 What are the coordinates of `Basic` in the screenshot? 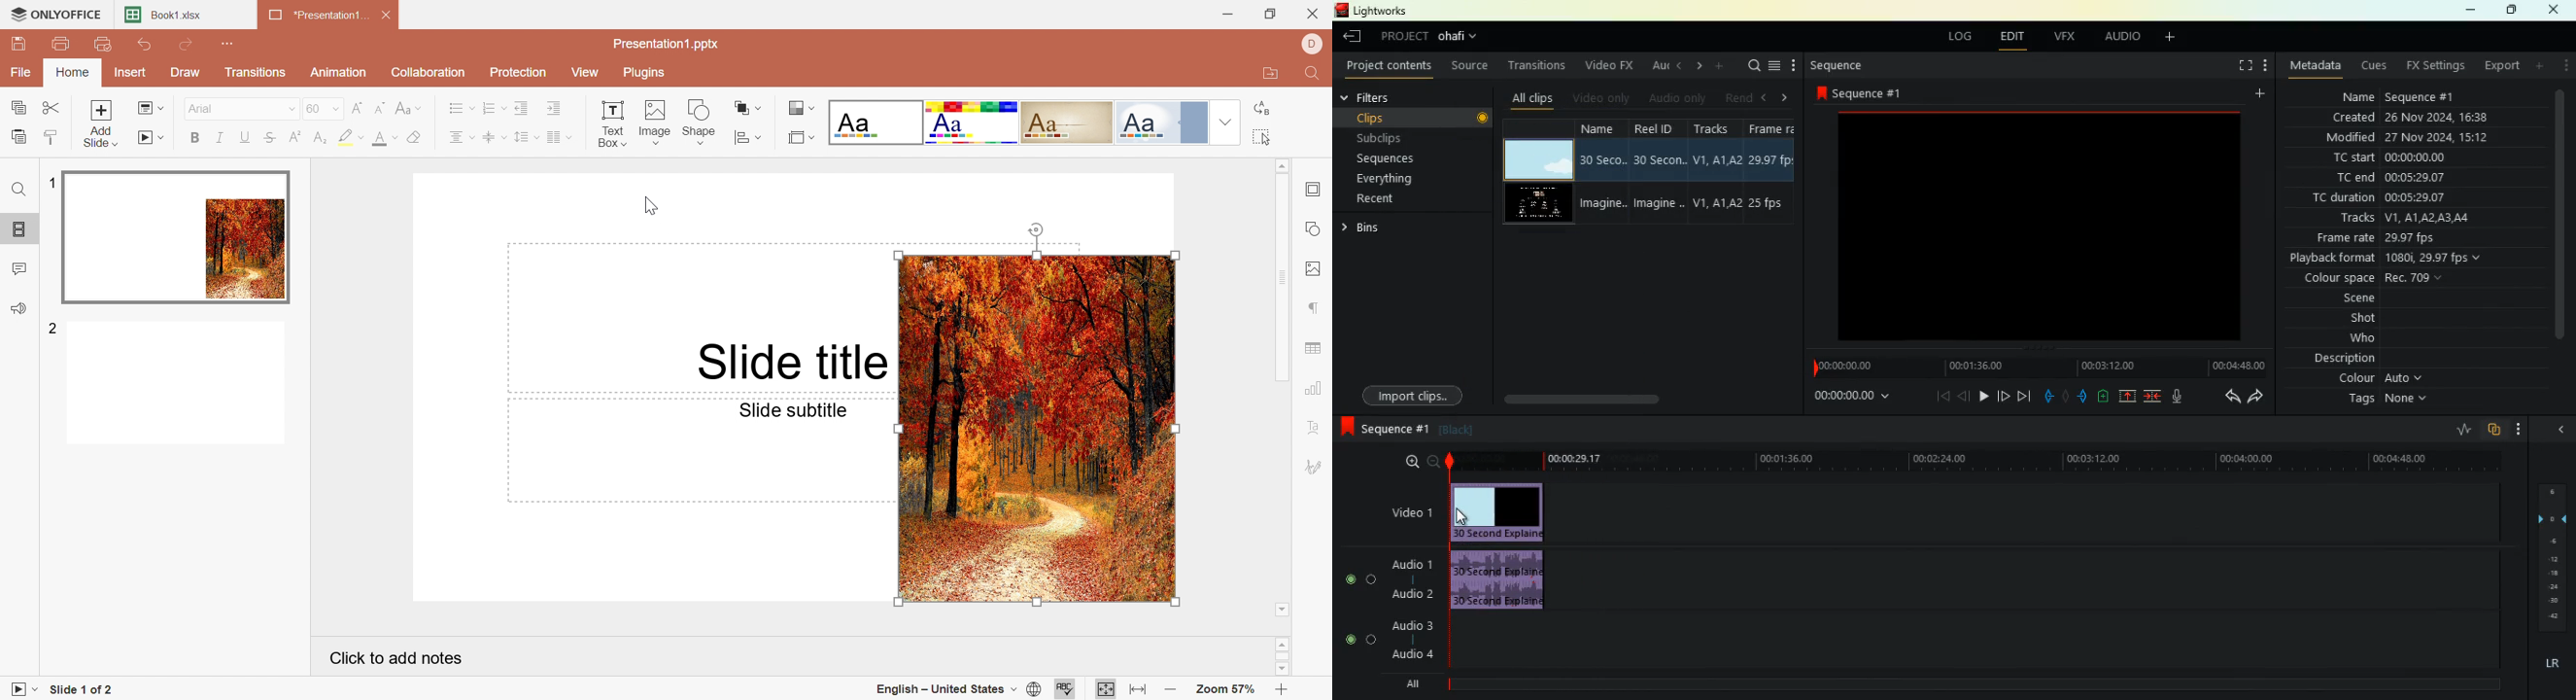 It's located at (972, 124).